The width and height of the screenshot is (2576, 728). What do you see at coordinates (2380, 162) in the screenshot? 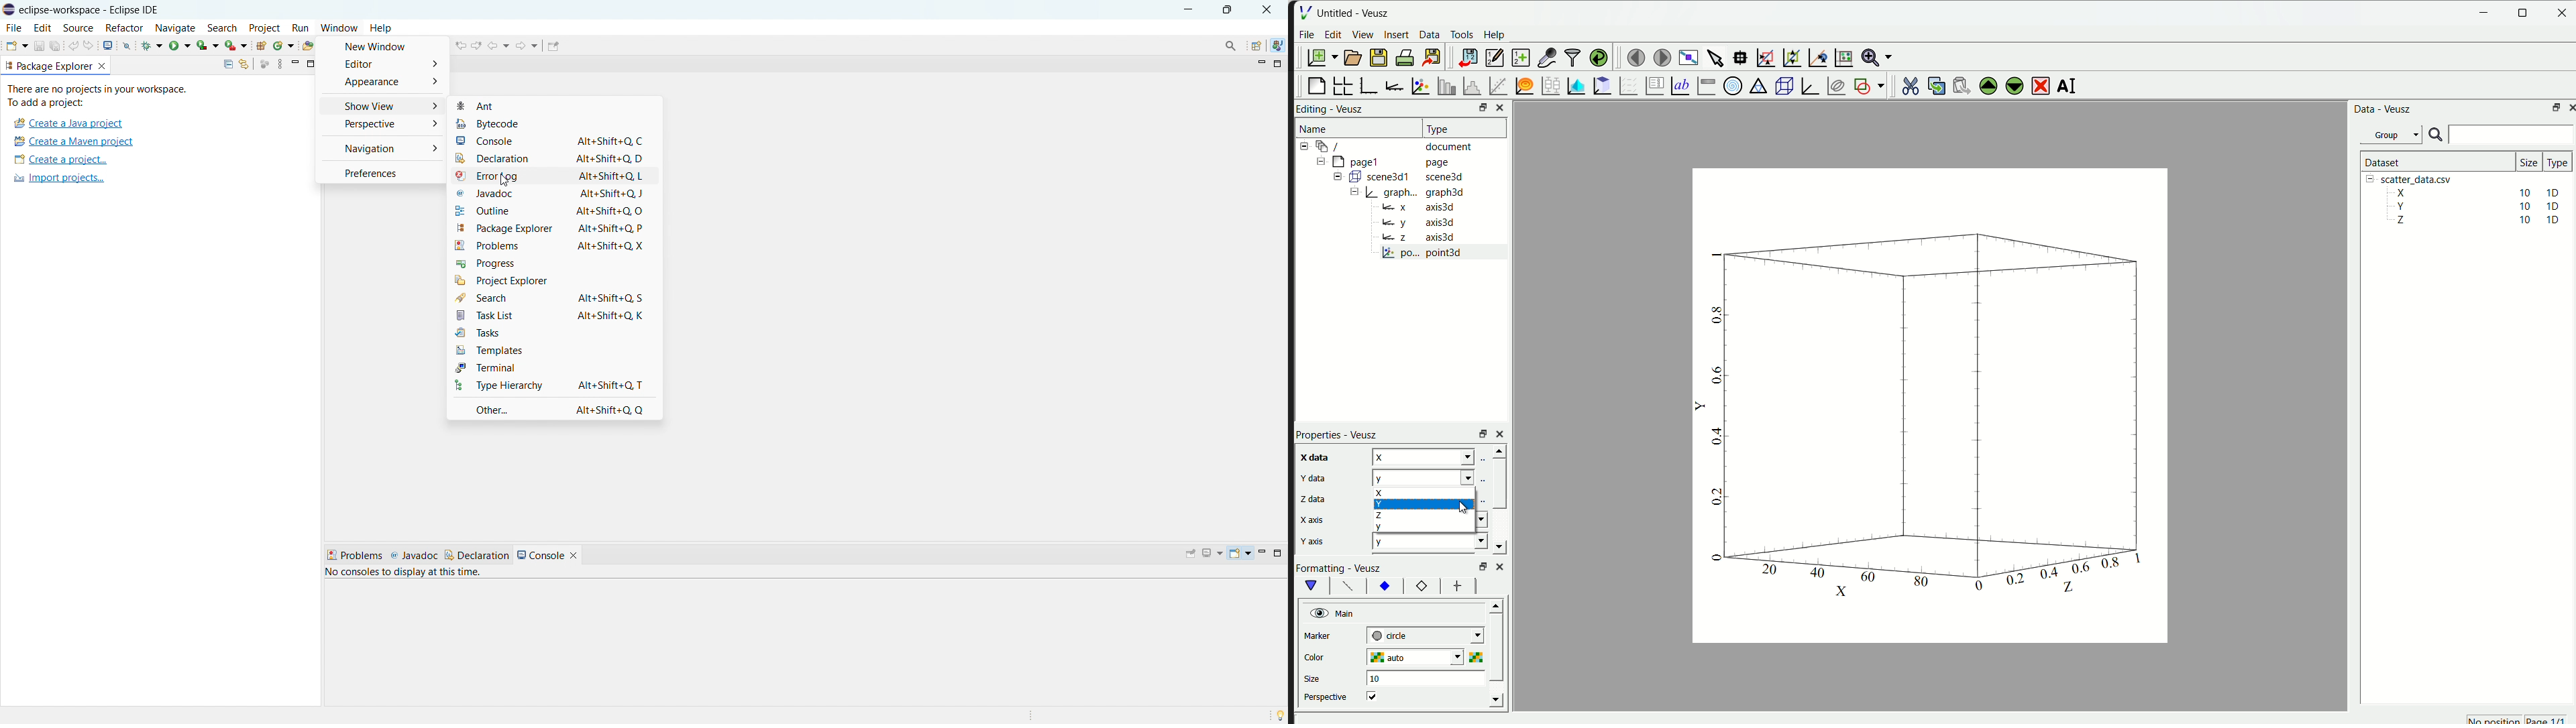
I see `| Dataset` at bounding box center [2380, 162].